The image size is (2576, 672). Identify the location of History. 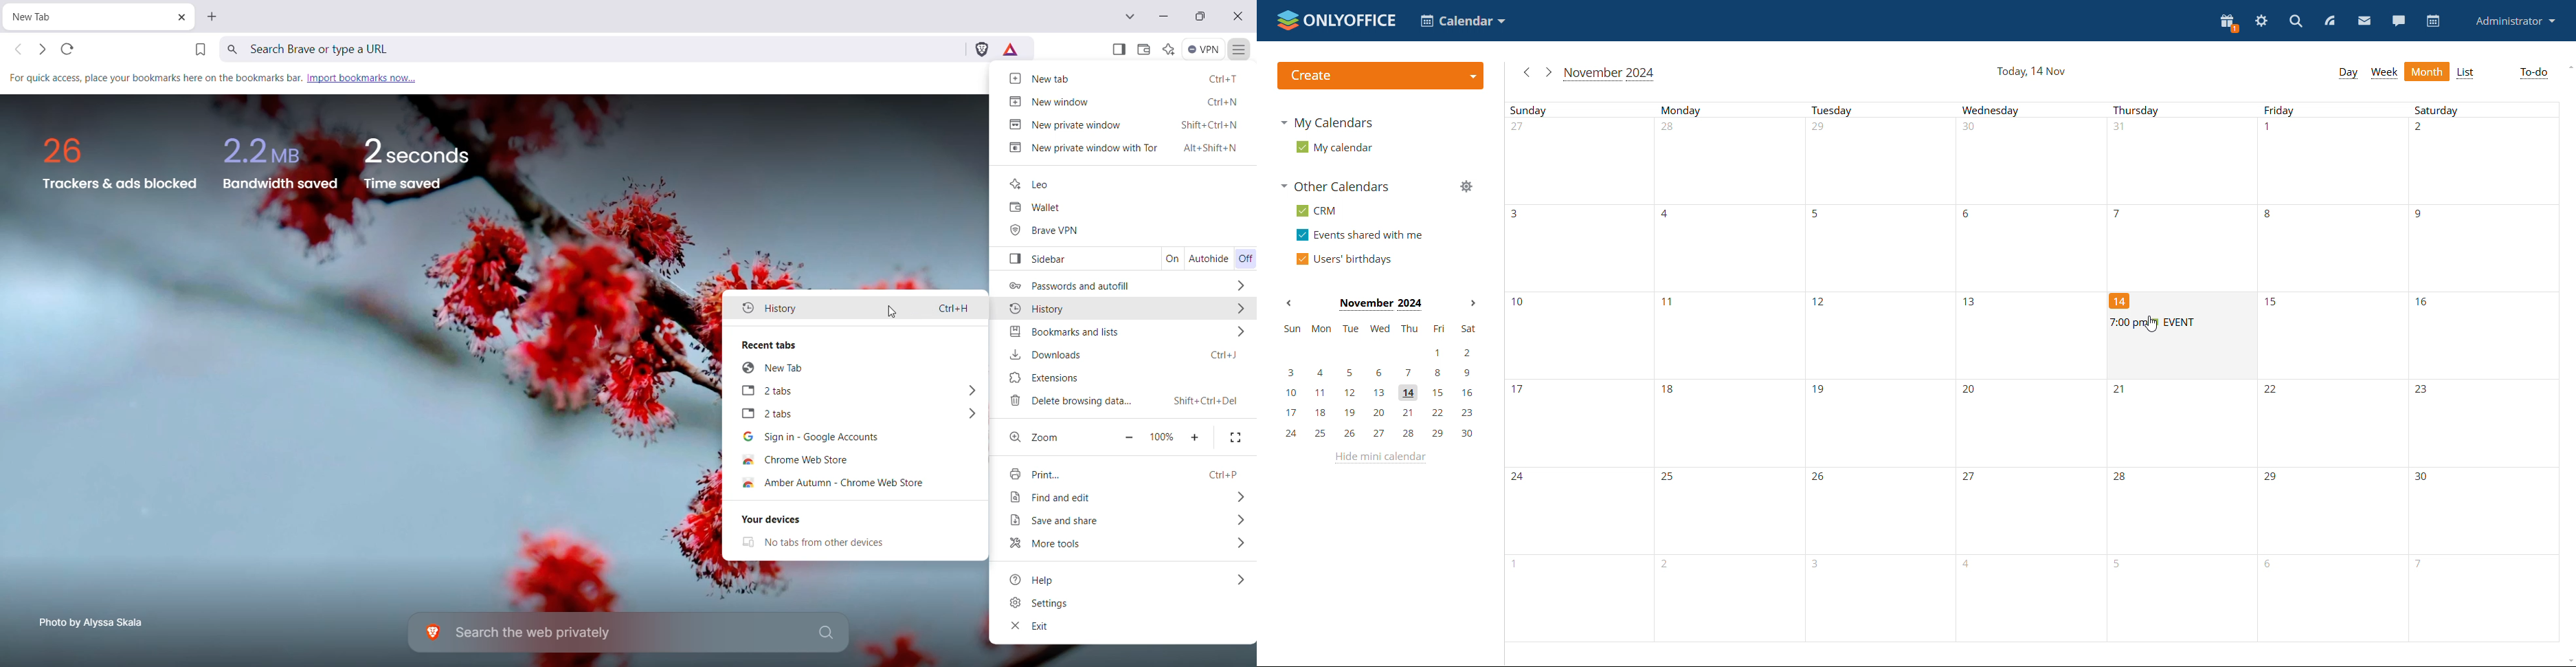
(1127, 310).